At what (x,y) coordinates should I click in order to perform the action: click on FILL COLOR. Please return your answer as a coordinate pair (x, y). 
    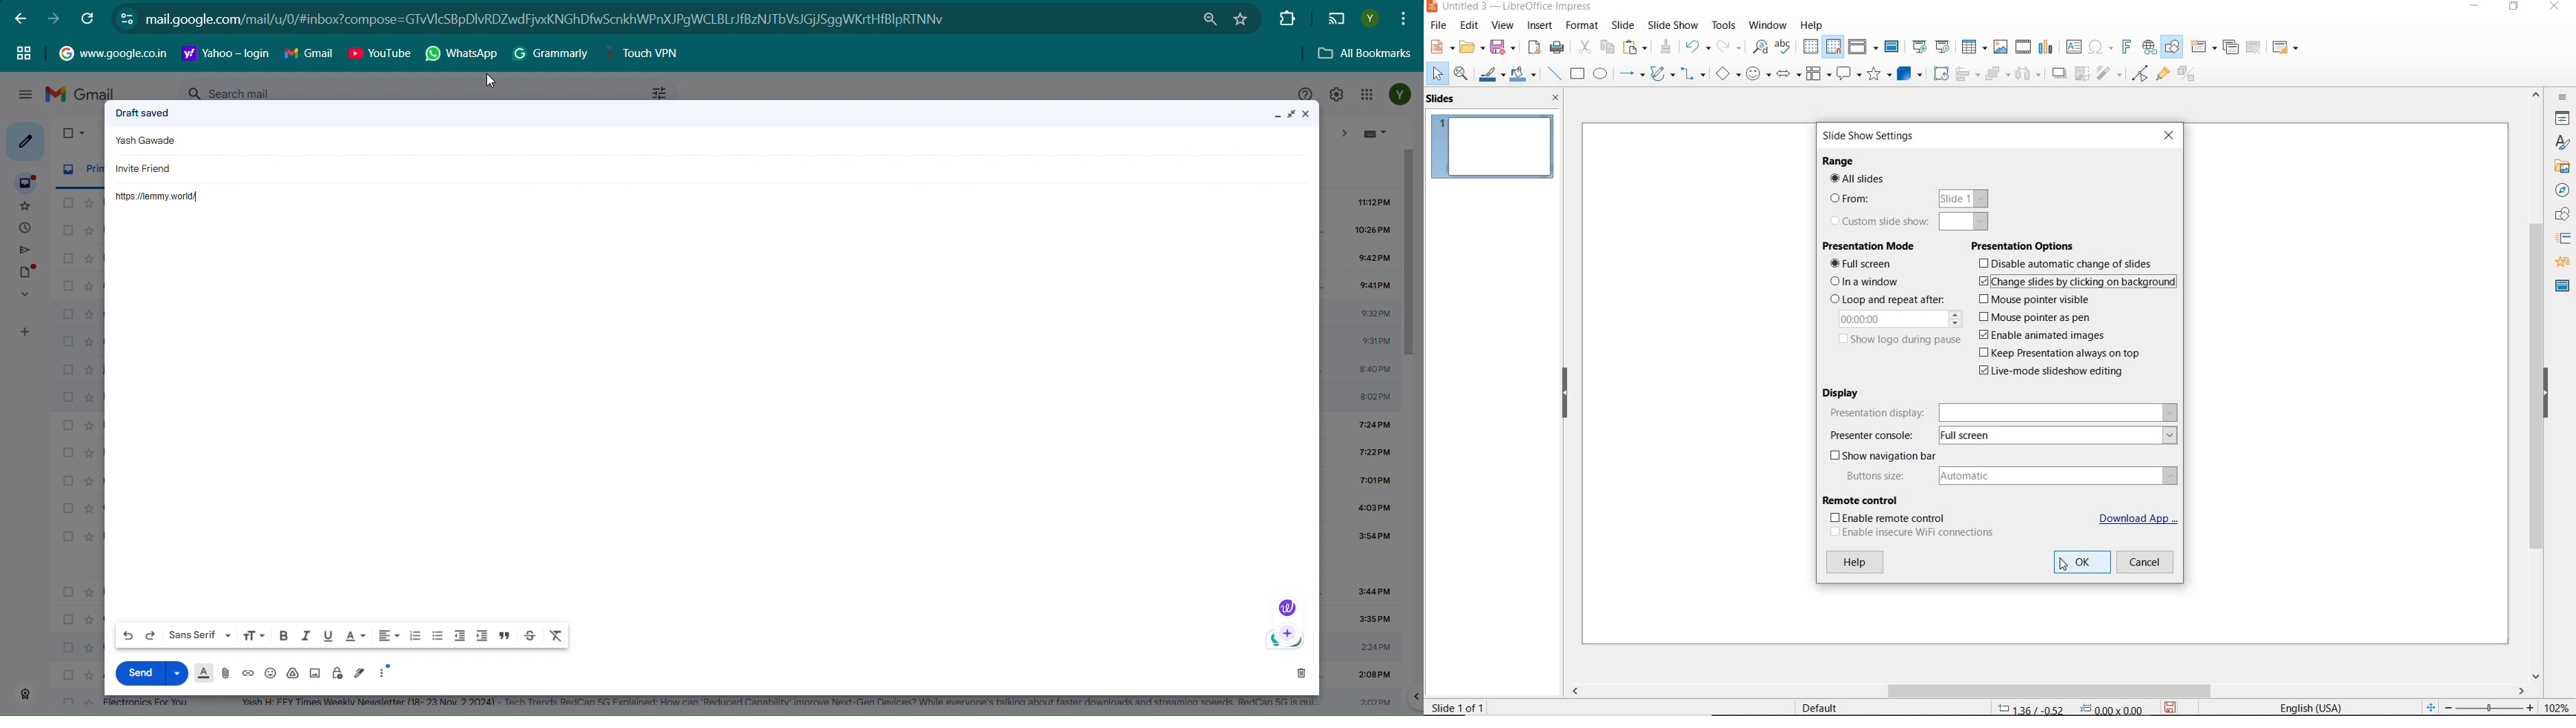
    Looking at the image, I should click on (1522, 75).